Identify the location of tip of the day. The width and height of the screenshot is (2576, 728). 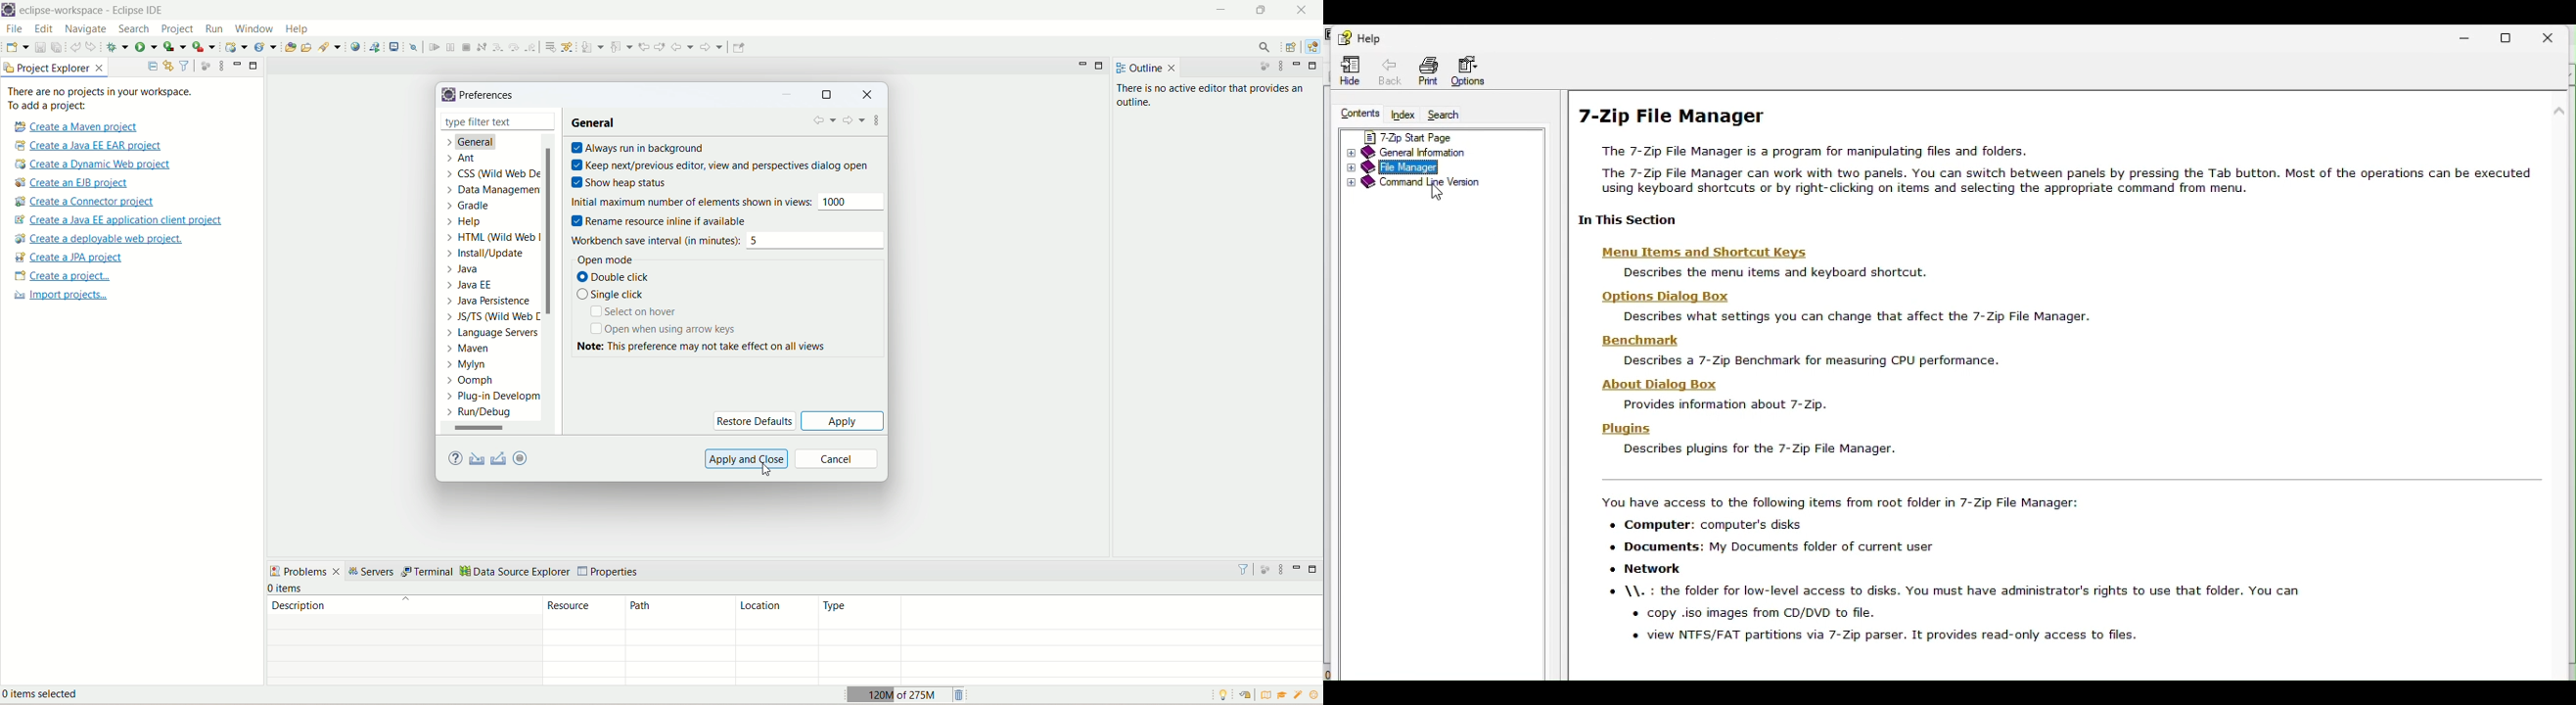
(1227, 695).